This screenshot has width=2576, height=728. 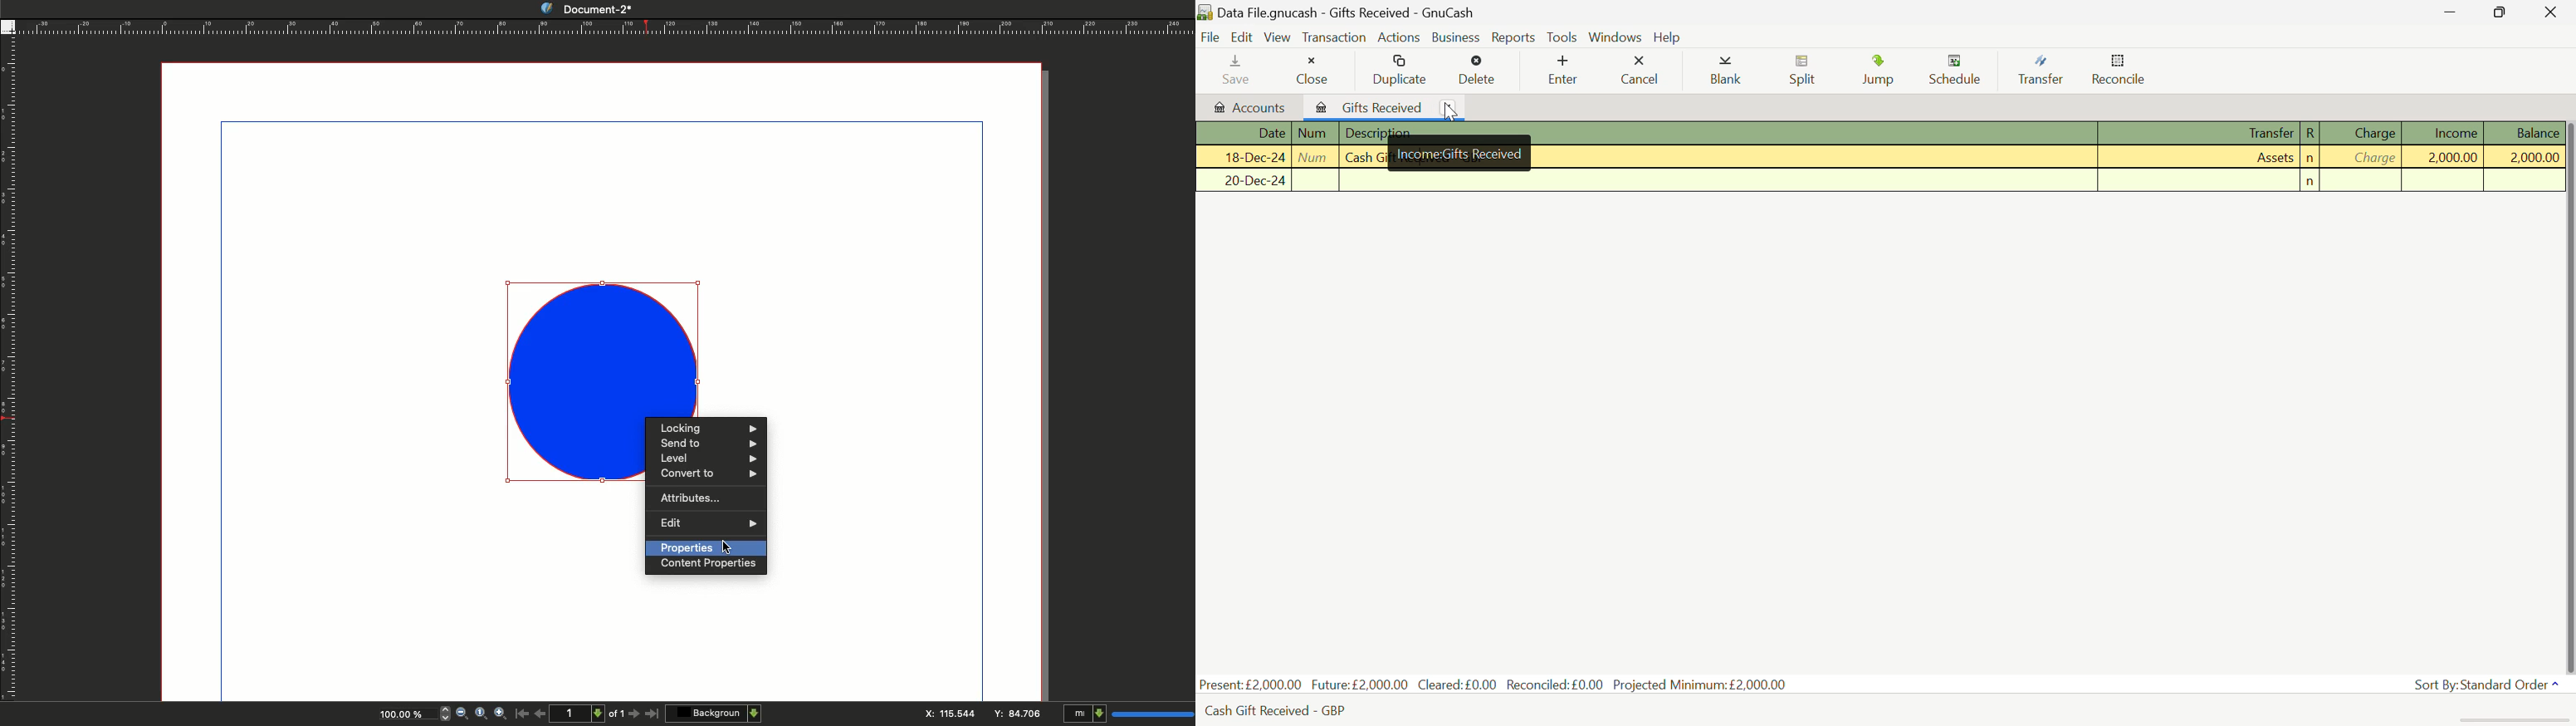 What do you see at coordinates (1447, 107) in the screenshot?
I see `Close Tab` at bounding box center [1447, 107].